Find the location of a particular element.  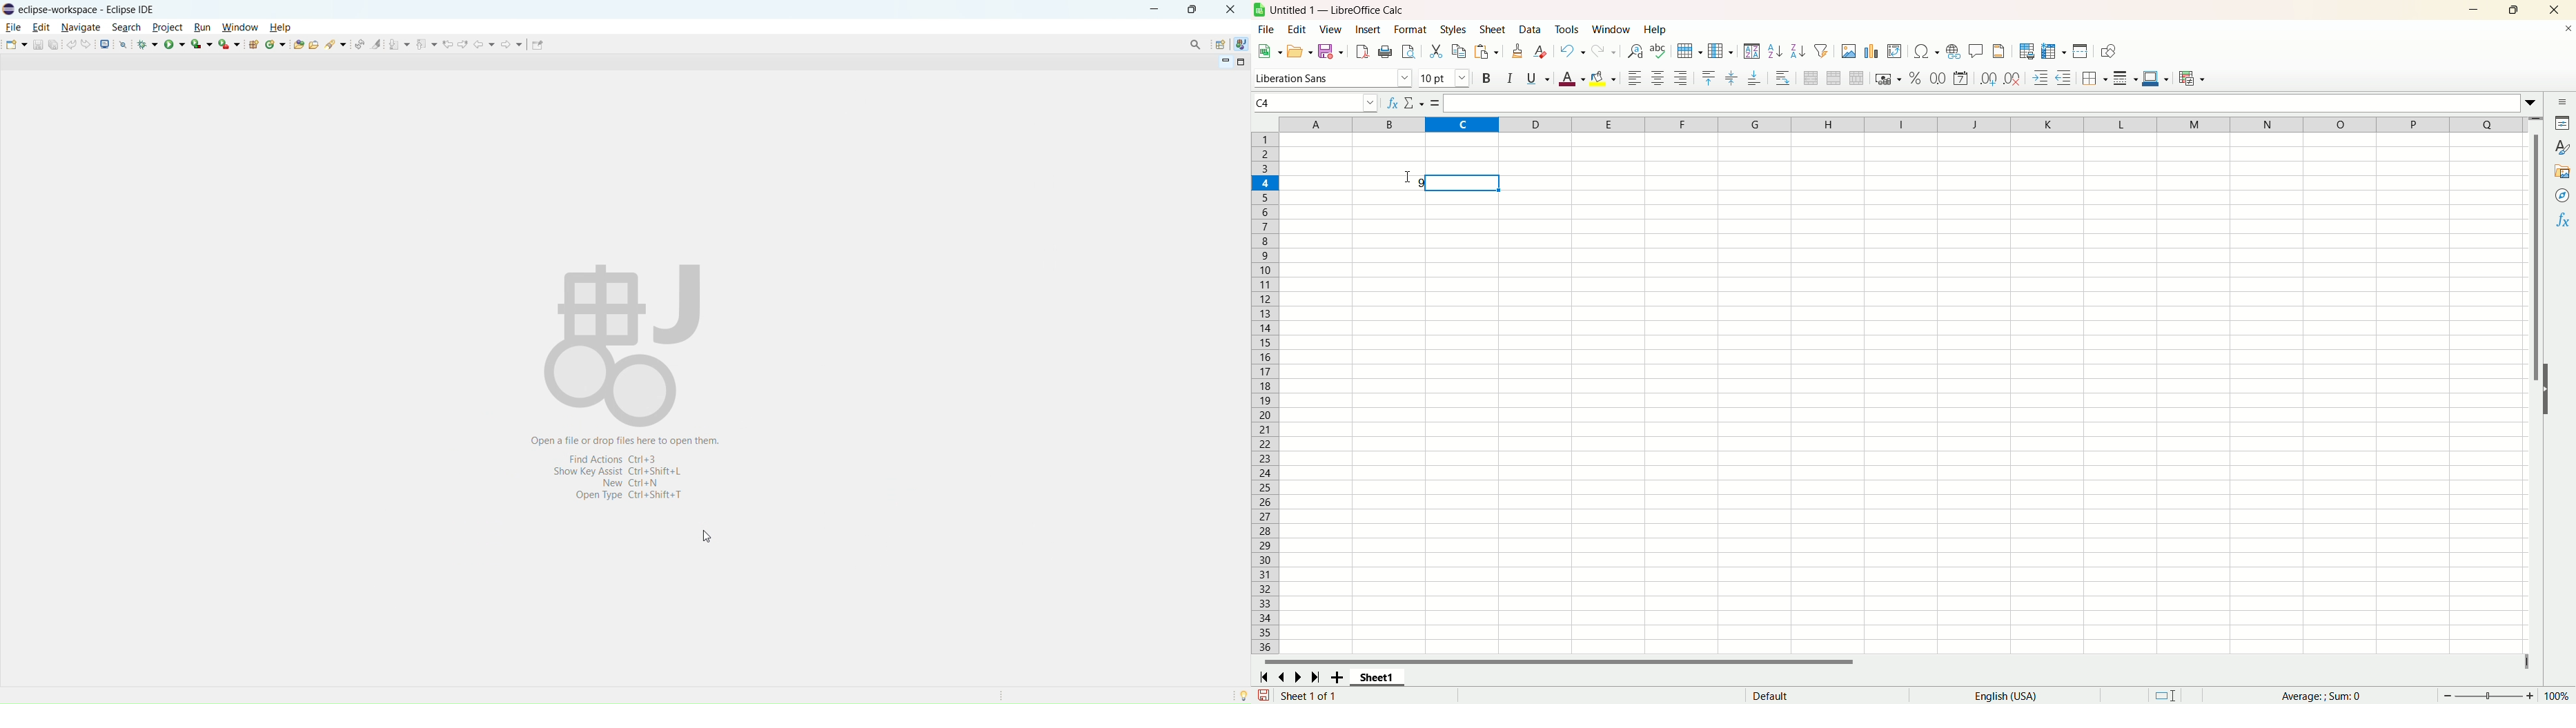

format as date is located at coordinates (1963, 78).